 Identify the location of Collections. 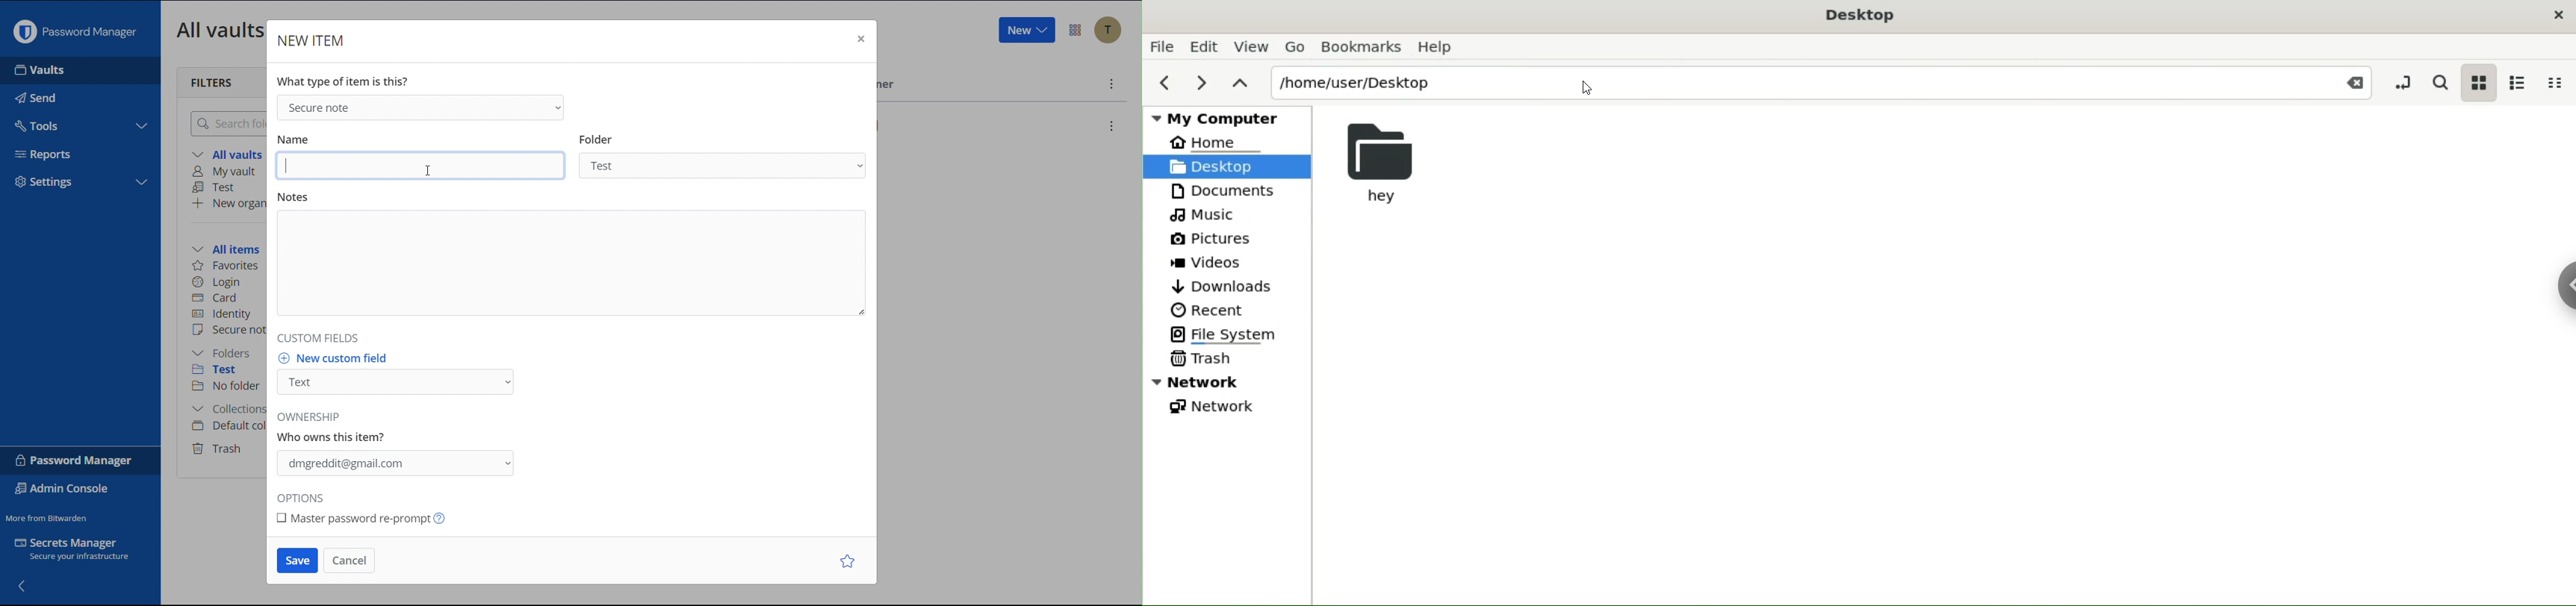
(226, 411).